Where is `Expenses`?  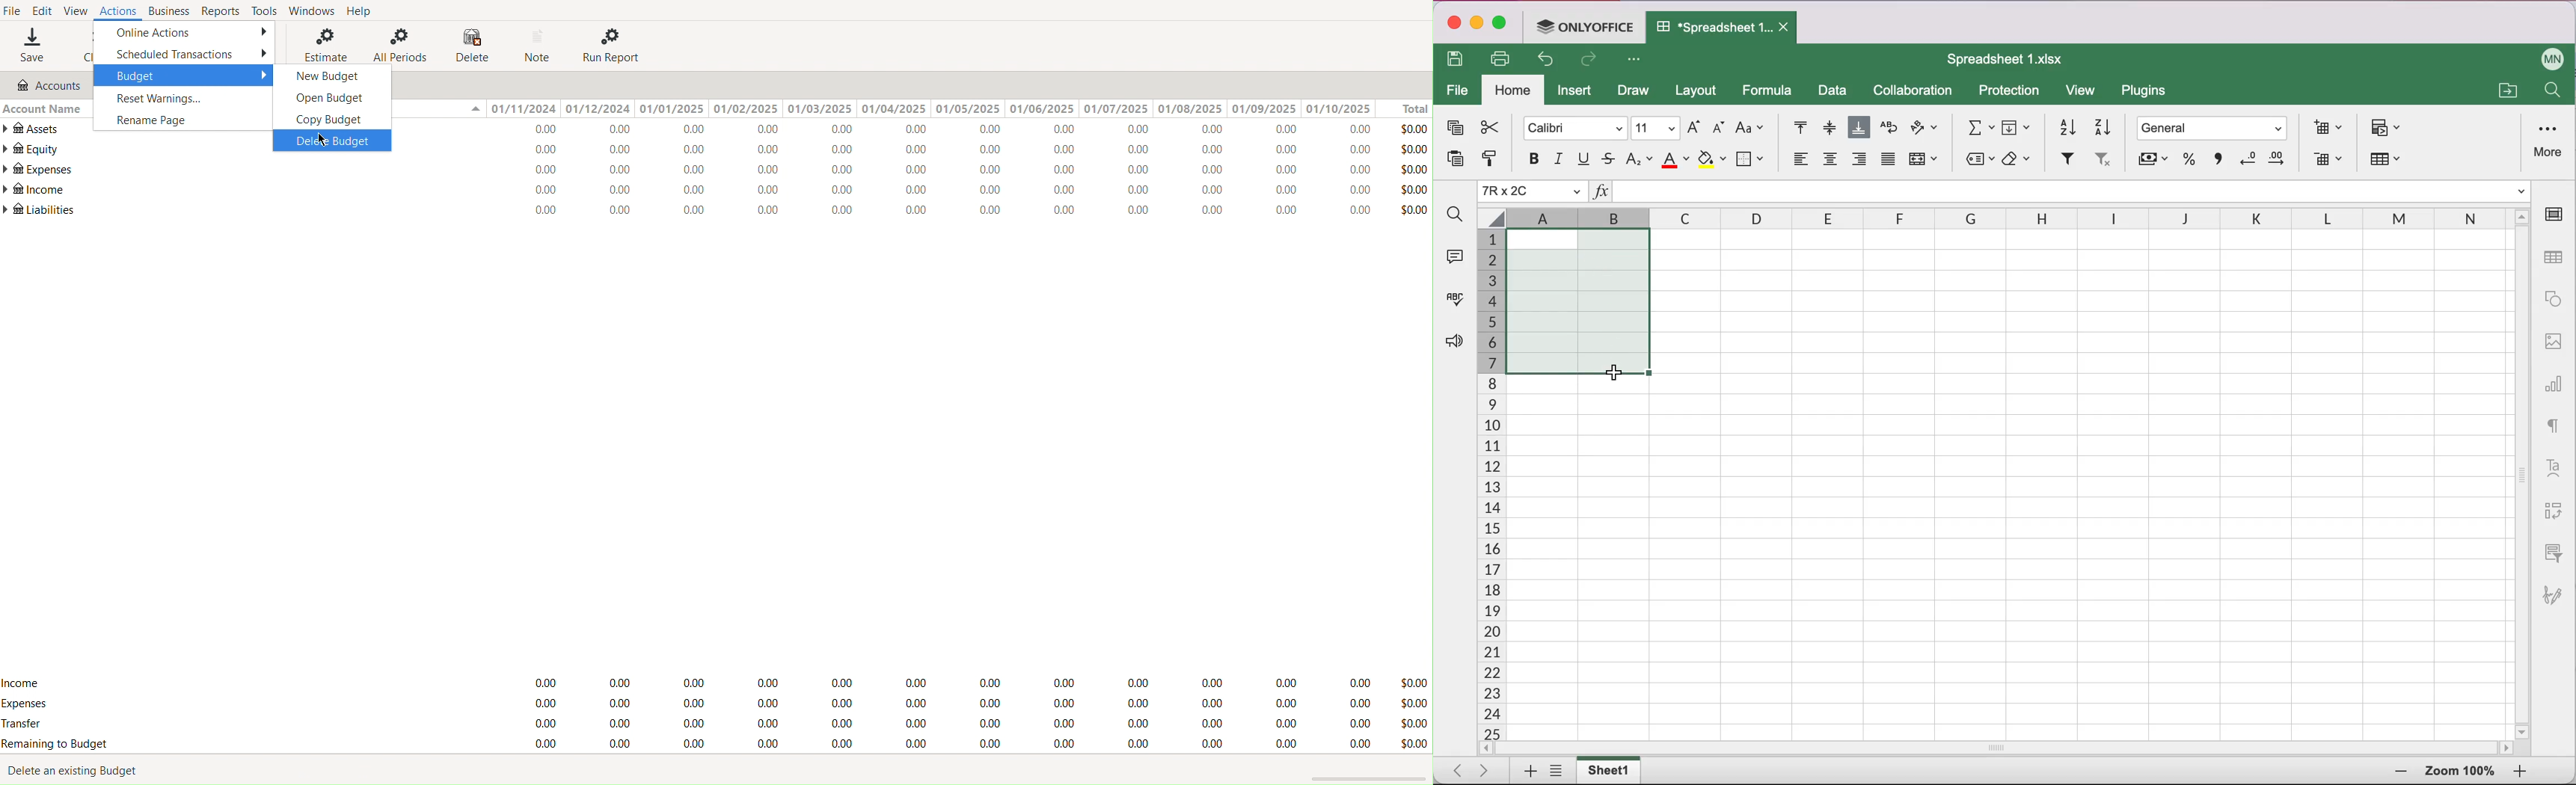 Expenses is located at coordinates (37, 170).